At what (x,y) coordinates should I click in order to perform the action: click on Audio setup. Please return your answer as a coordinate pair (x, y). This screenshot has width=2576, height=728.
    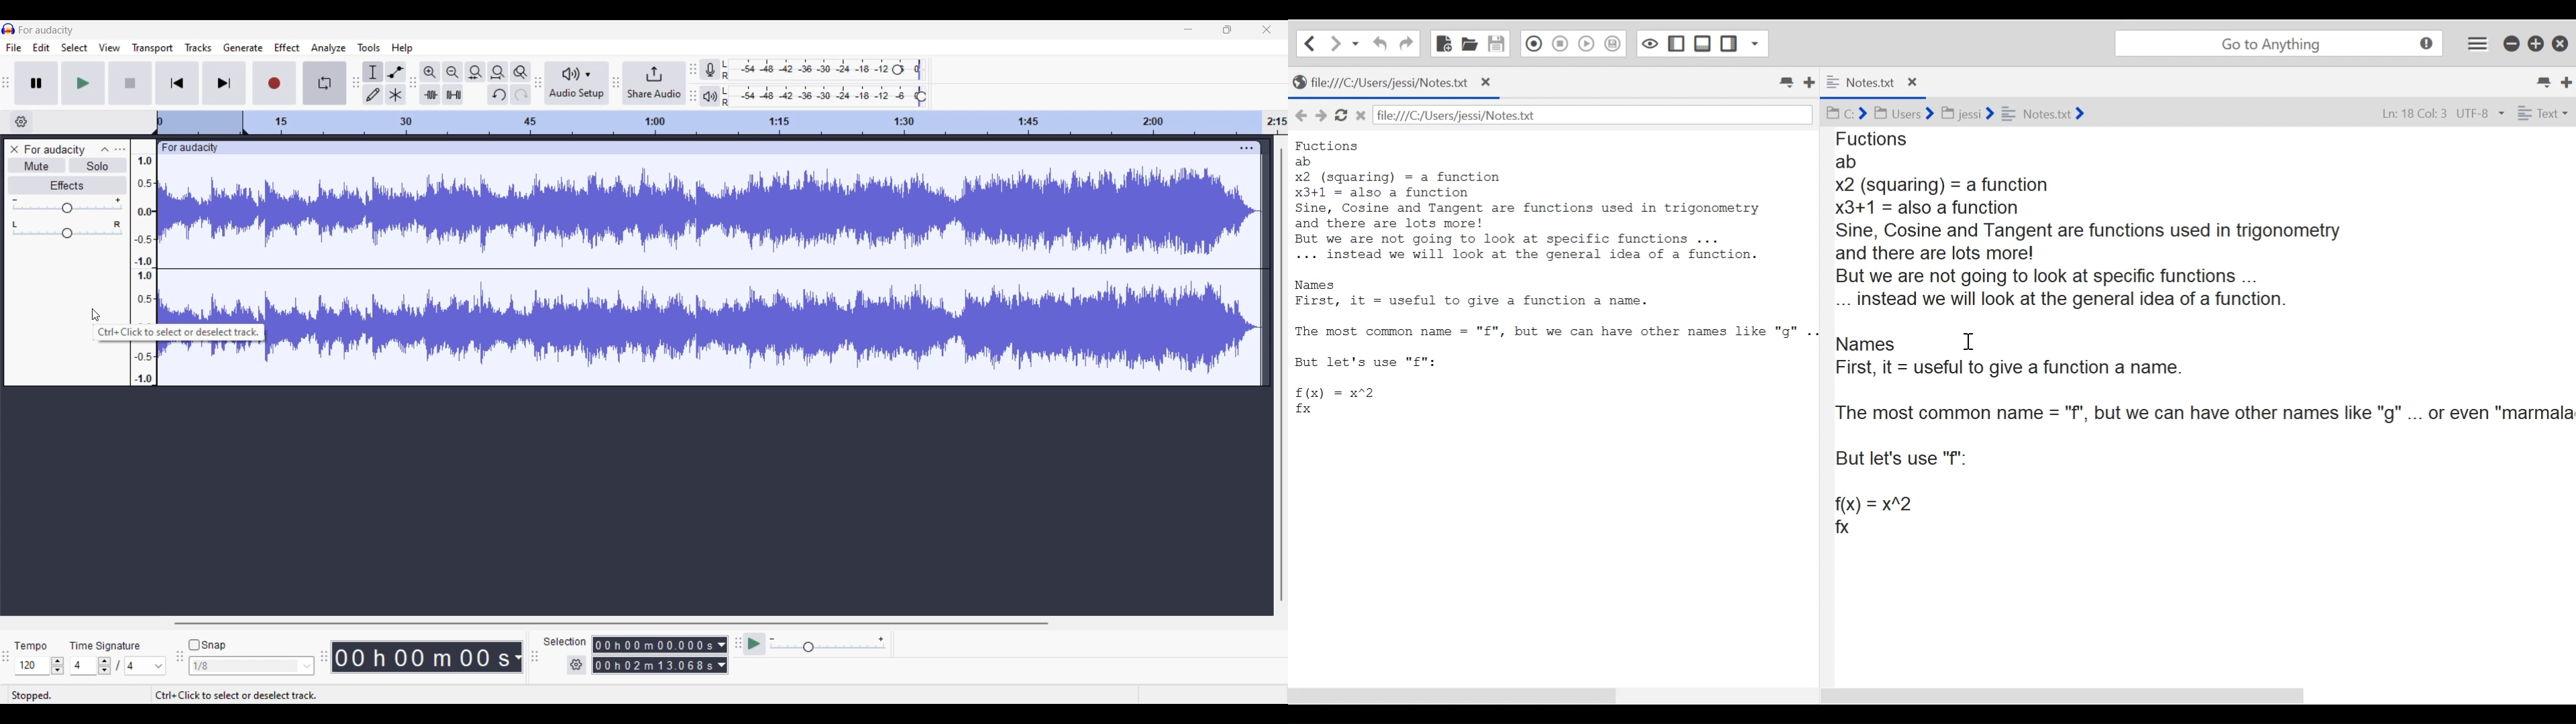
    Looking at the image, I should click on (577, 83).